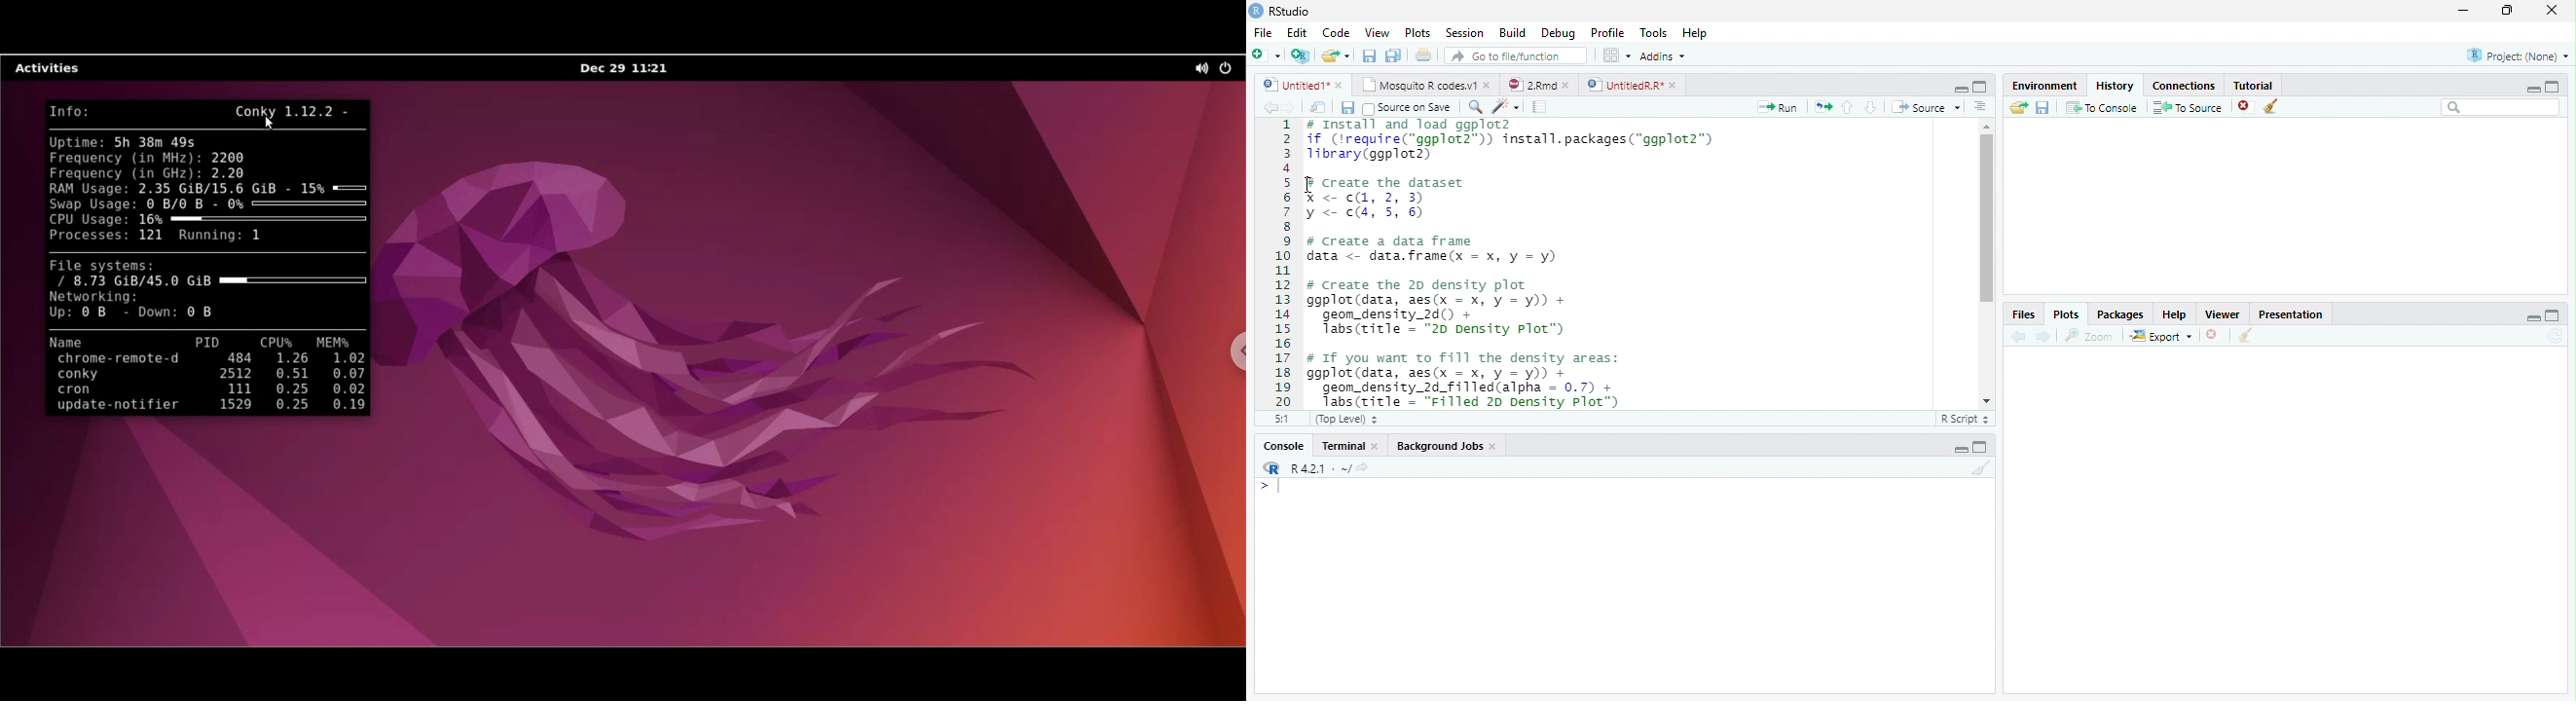 The width and height of the screenshot is (2576, 728). What do you see at coordinates (2290, 315) in the screenshot?
I see `Presentatior` at bounding box center [2290, 315].